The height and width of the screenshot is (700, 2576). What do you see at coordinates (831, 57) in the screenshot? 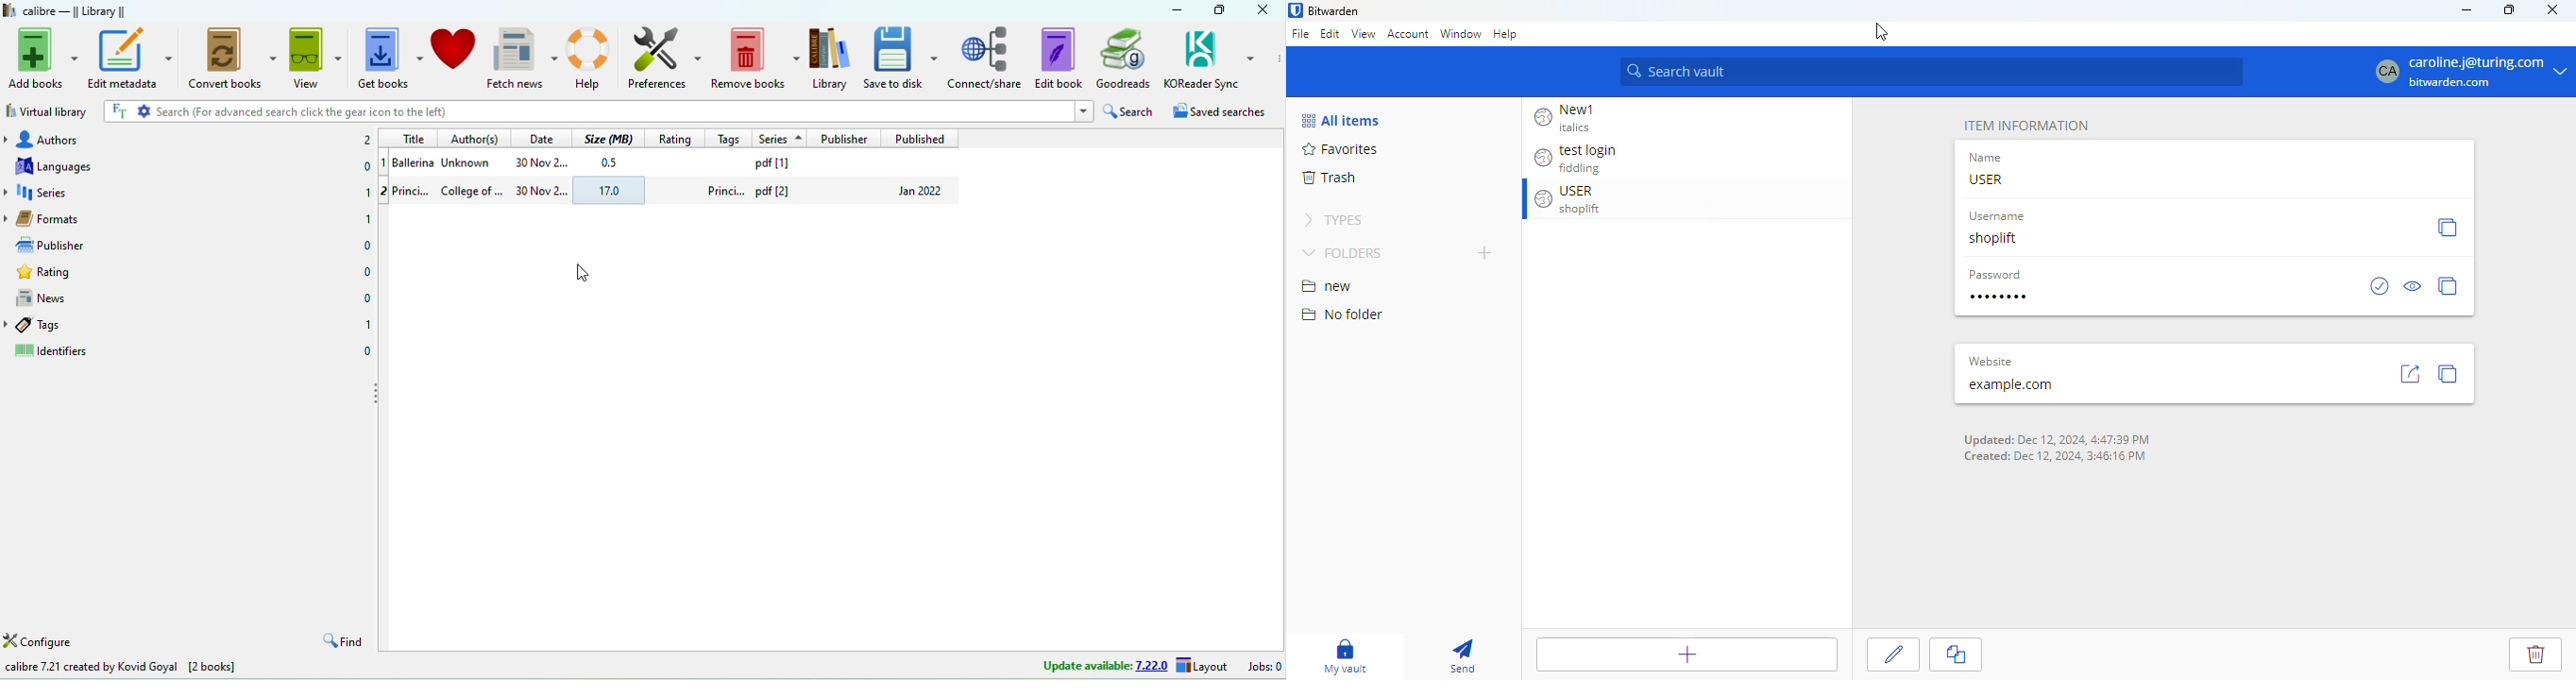
I see `Library` at bounding box center [831, 57].